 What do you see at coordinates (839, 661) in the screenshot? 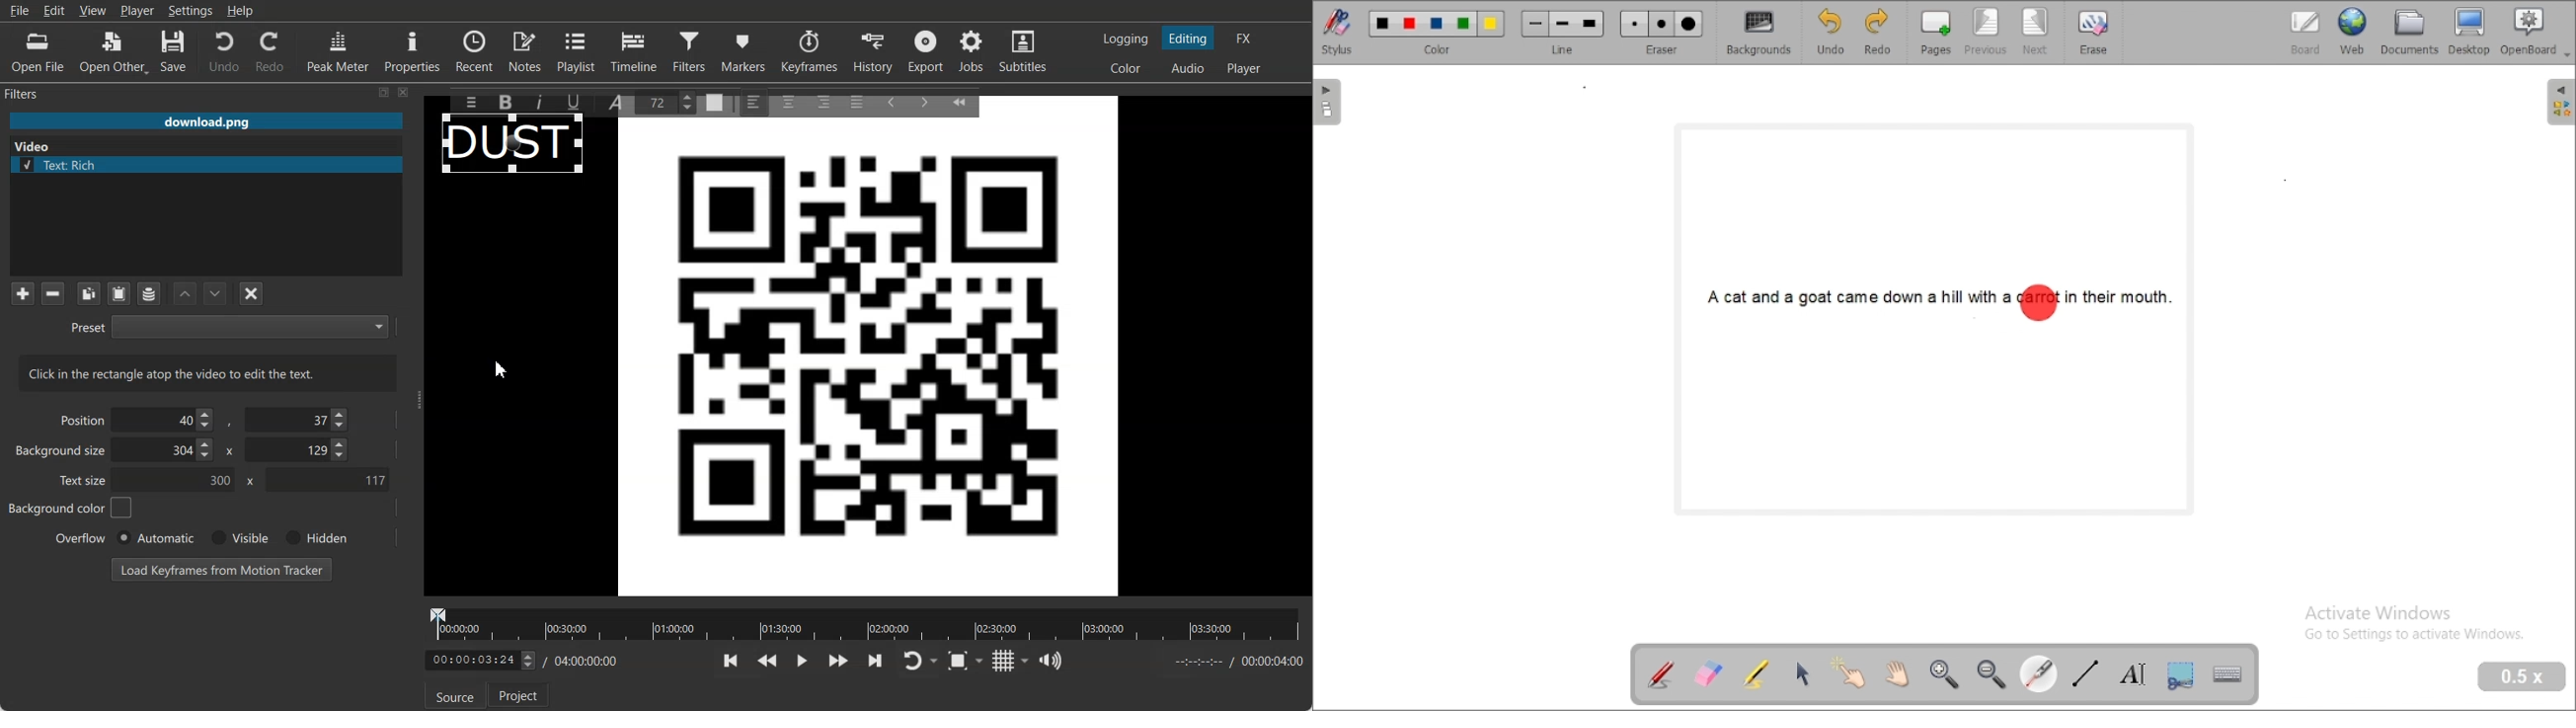
I see `Play Quickly Forward` at bounding box center [839, 661].